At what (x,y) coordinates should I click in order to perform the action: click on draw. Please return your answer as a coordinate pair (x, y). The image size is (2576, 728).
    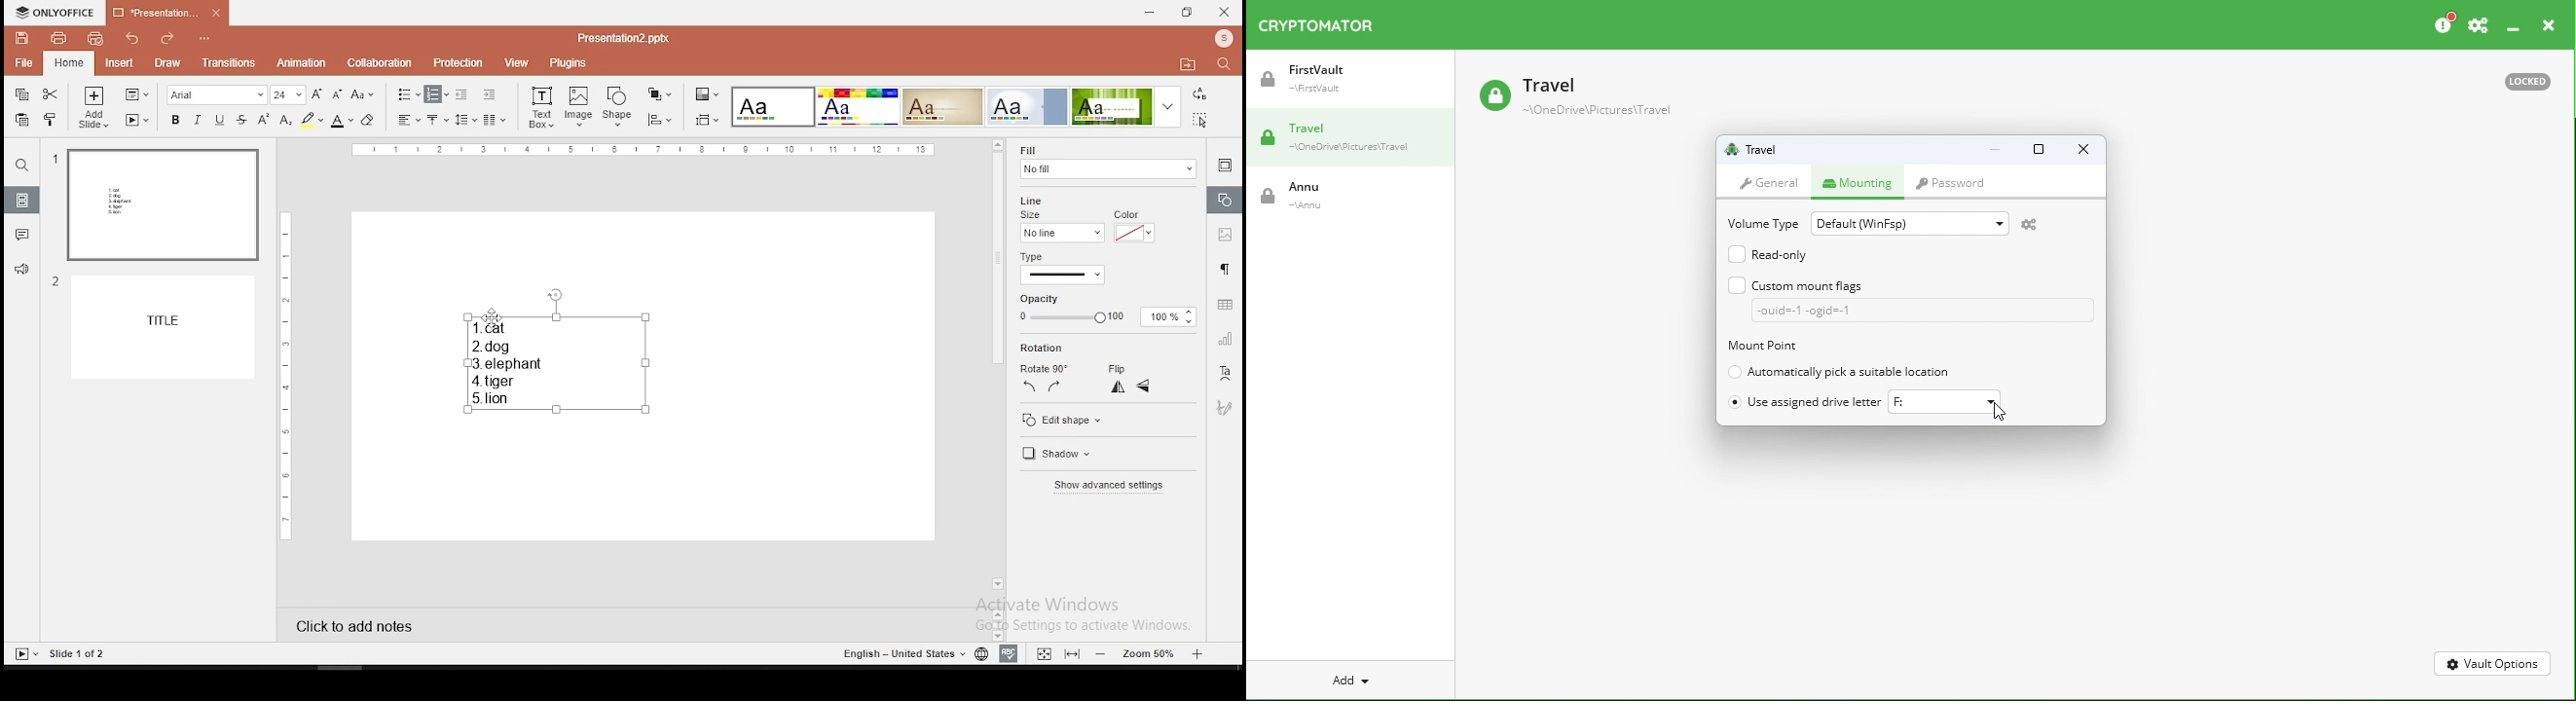
    Looking at the image, I should click on (167, 64).